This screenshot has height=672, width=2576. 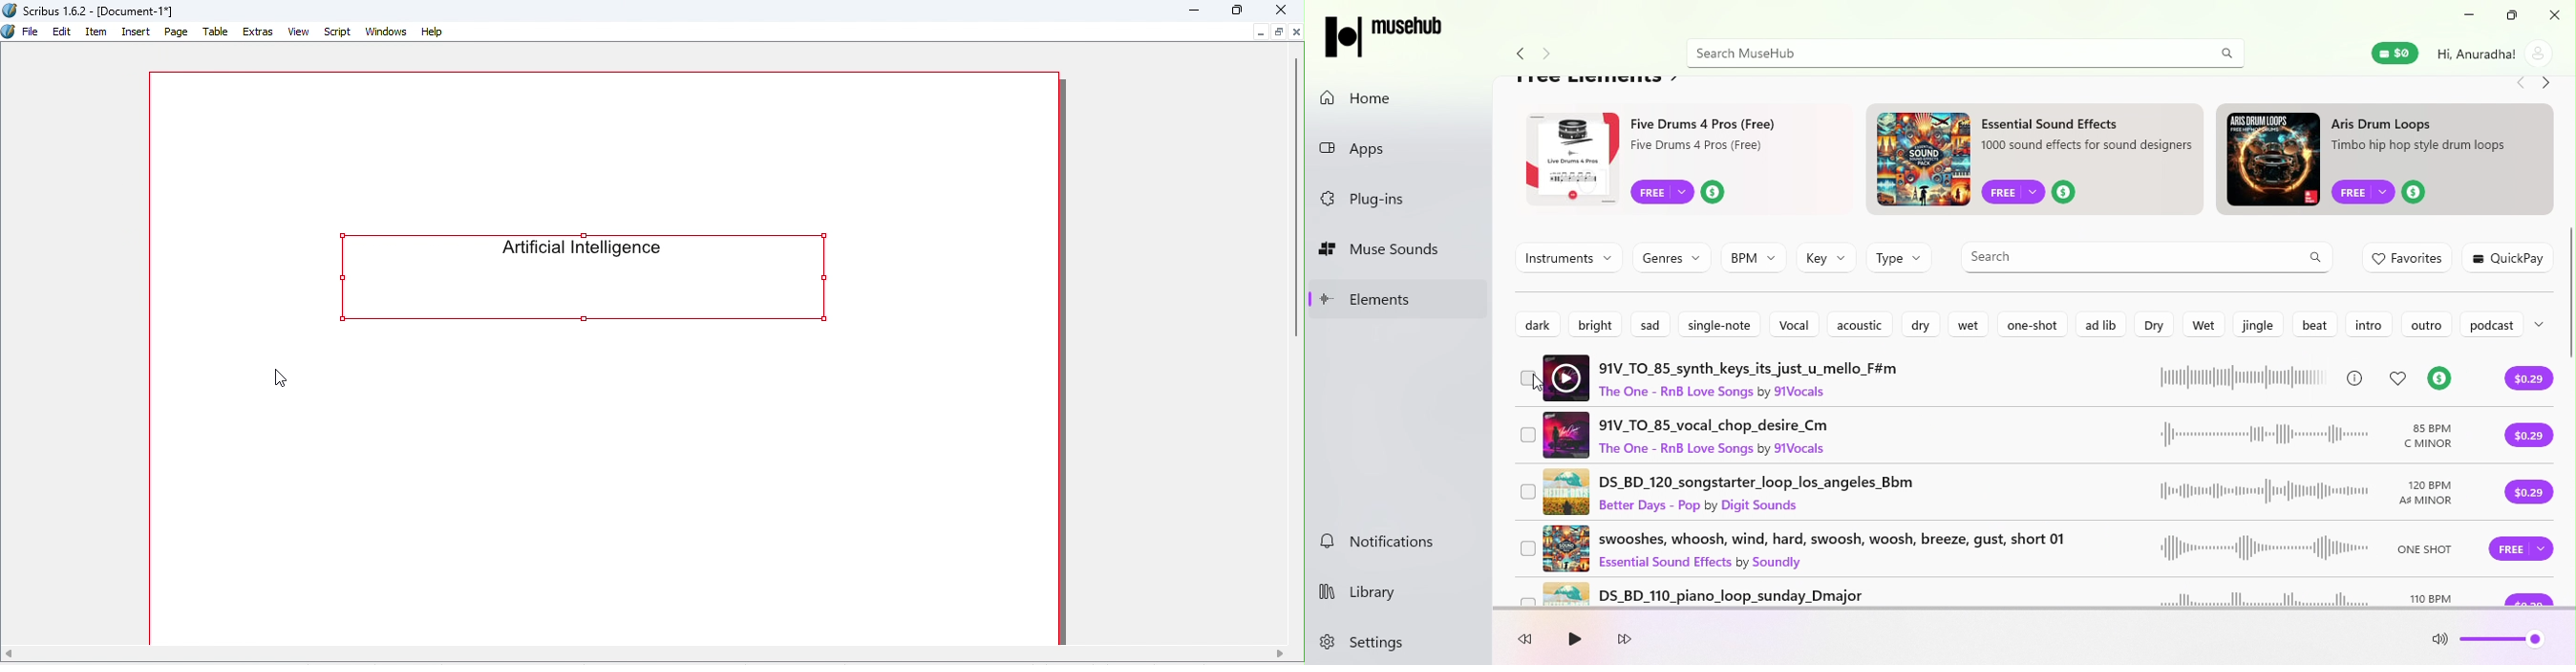 I want to click on Intro, so click(x=2368, y=325).